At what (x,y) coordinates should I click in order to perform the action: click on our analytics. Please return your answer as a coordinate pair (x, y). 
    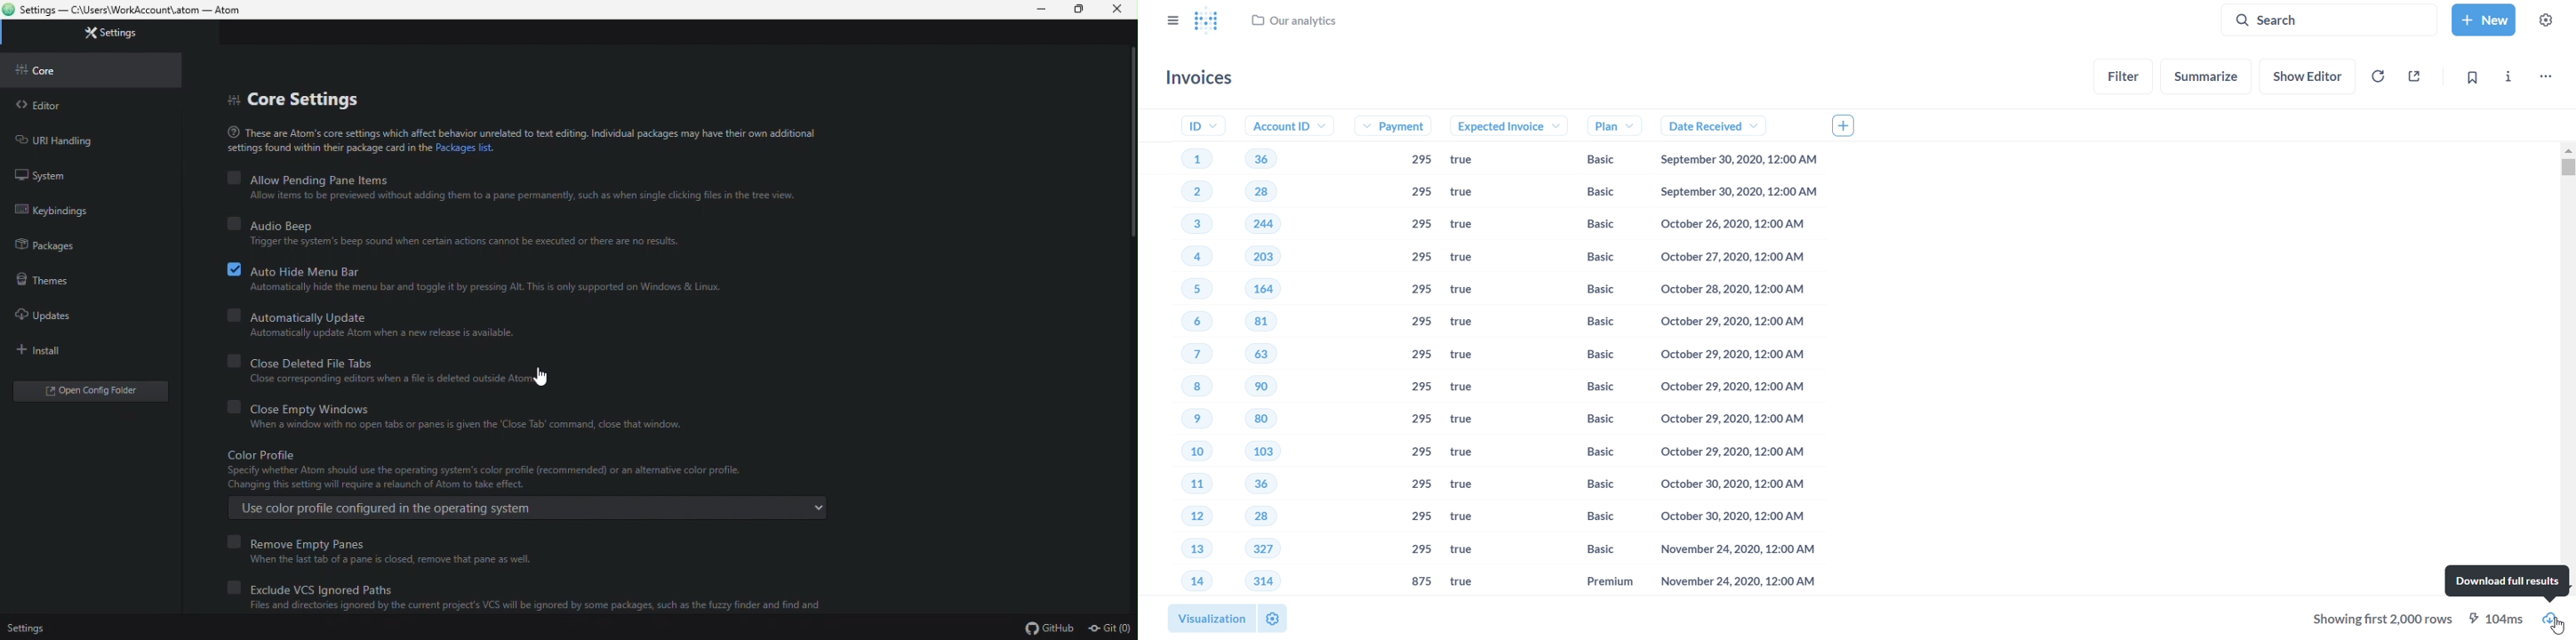
    Looking at the image, I should click on (1295, 24).